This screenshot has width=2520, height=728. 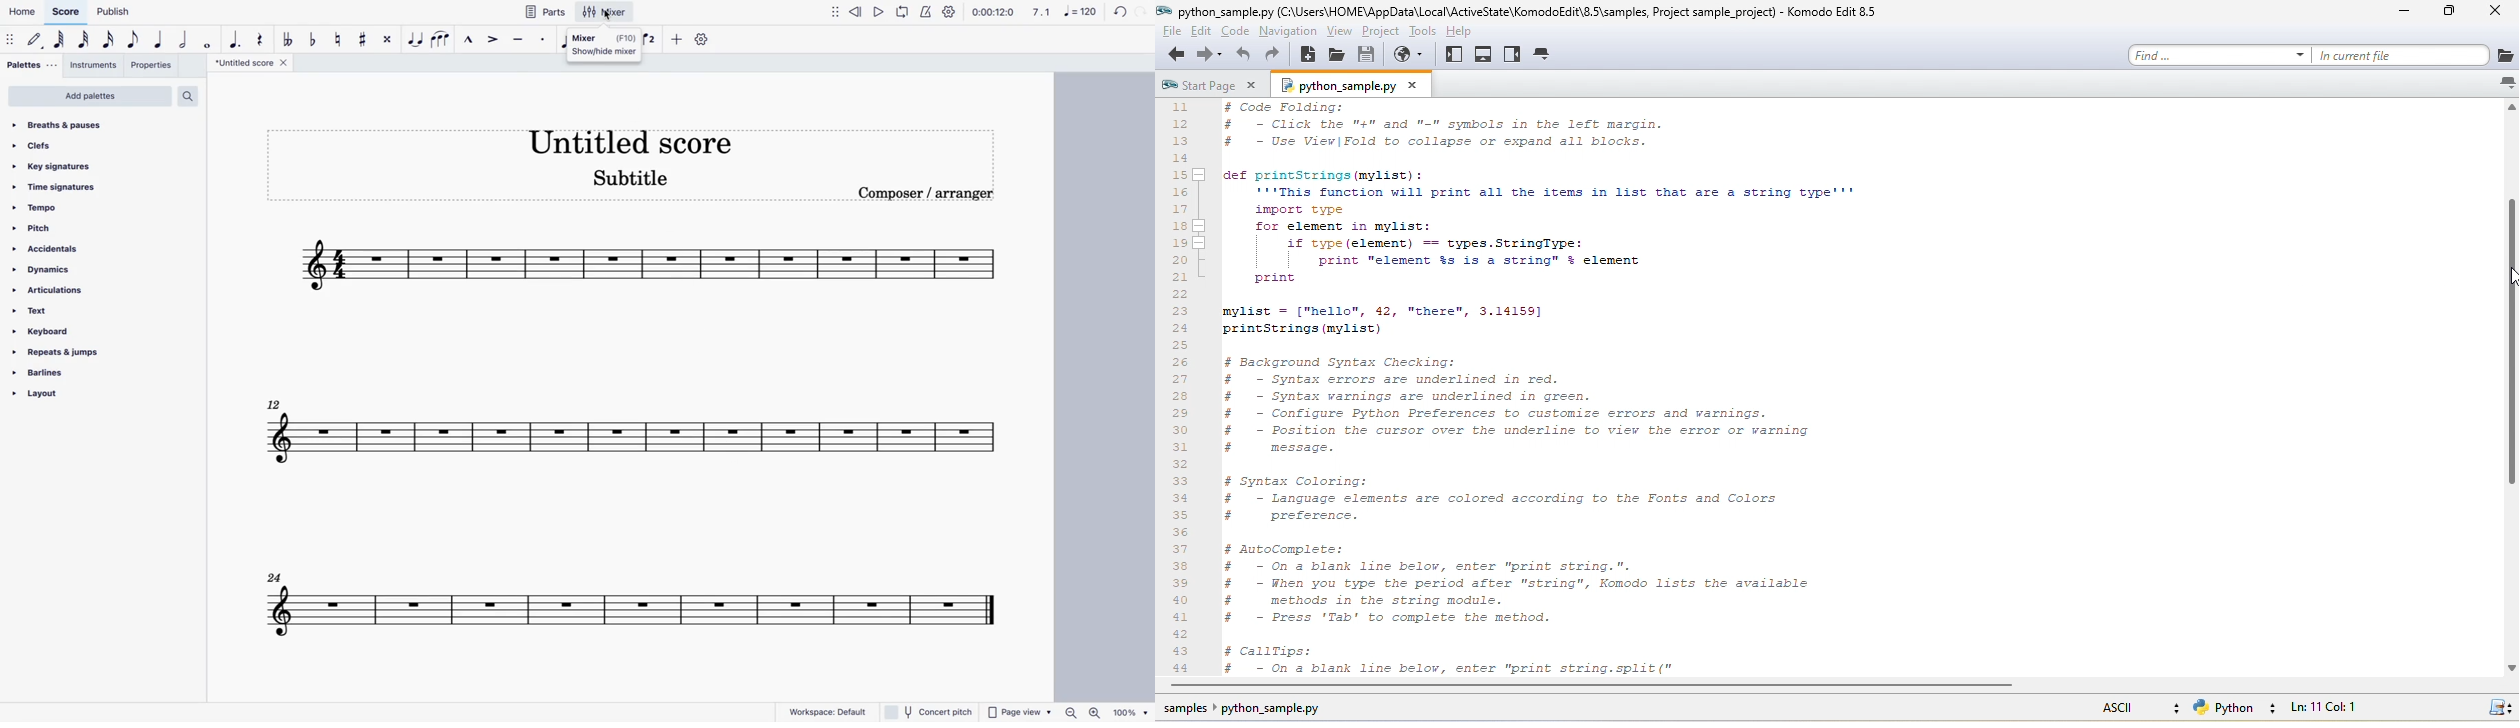 What do you see at coordinates (703, 40) in the screenshot?
I see `settings` at bounding box center [703, 40].